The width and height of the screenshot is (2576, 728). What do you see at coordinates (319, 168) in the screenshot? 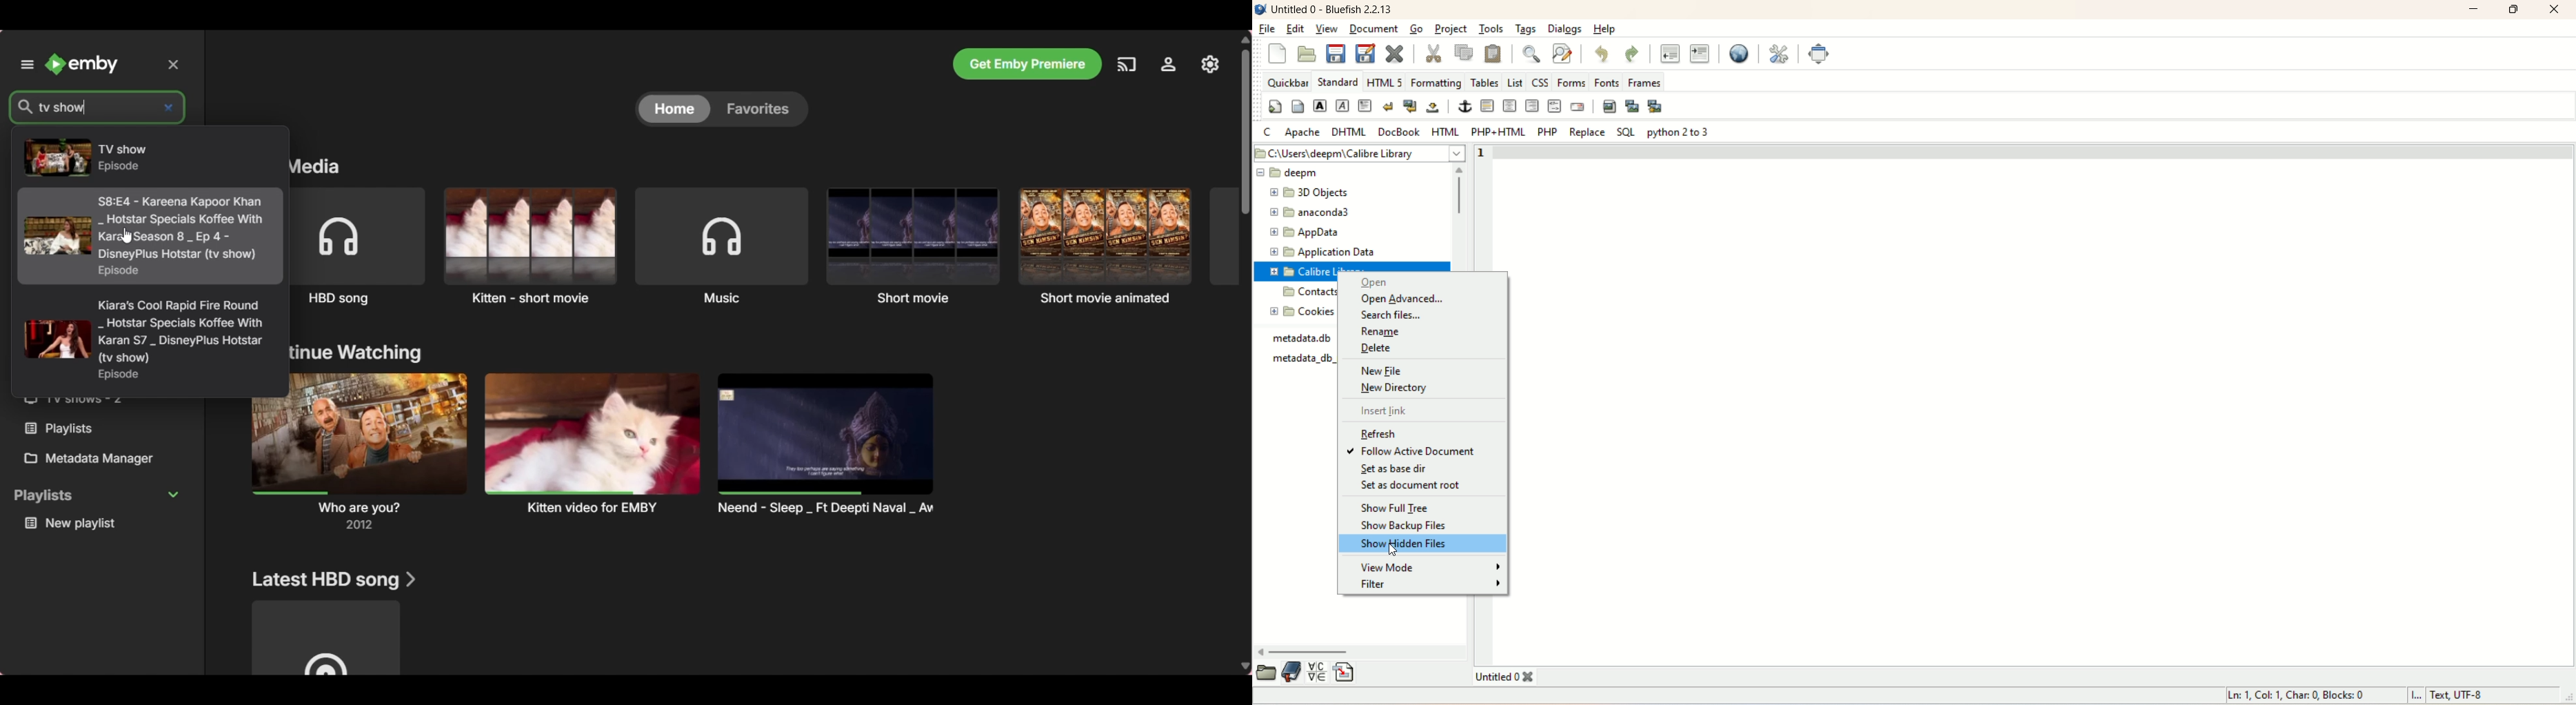
I see `Section title` at bounding box center [319, 168].